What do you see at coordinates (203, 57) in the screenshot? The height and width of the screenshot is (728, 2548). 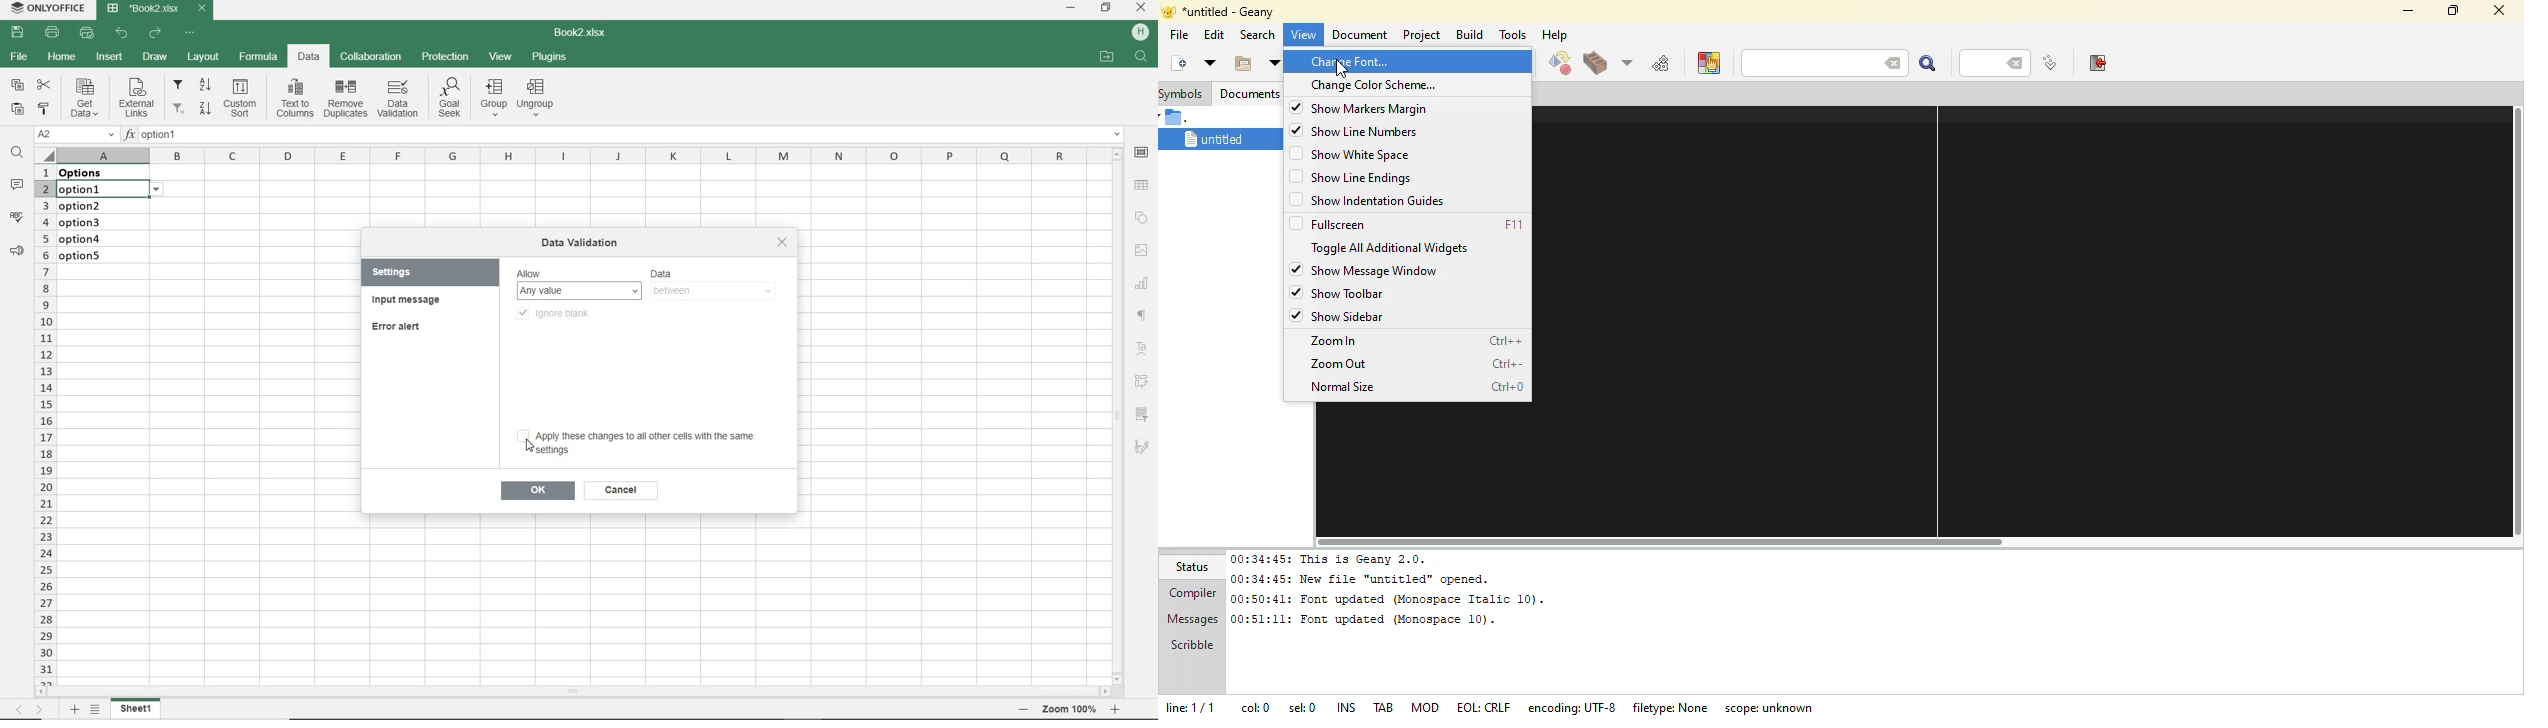 I see `LAYOUT` at bounding box center [203, 57].